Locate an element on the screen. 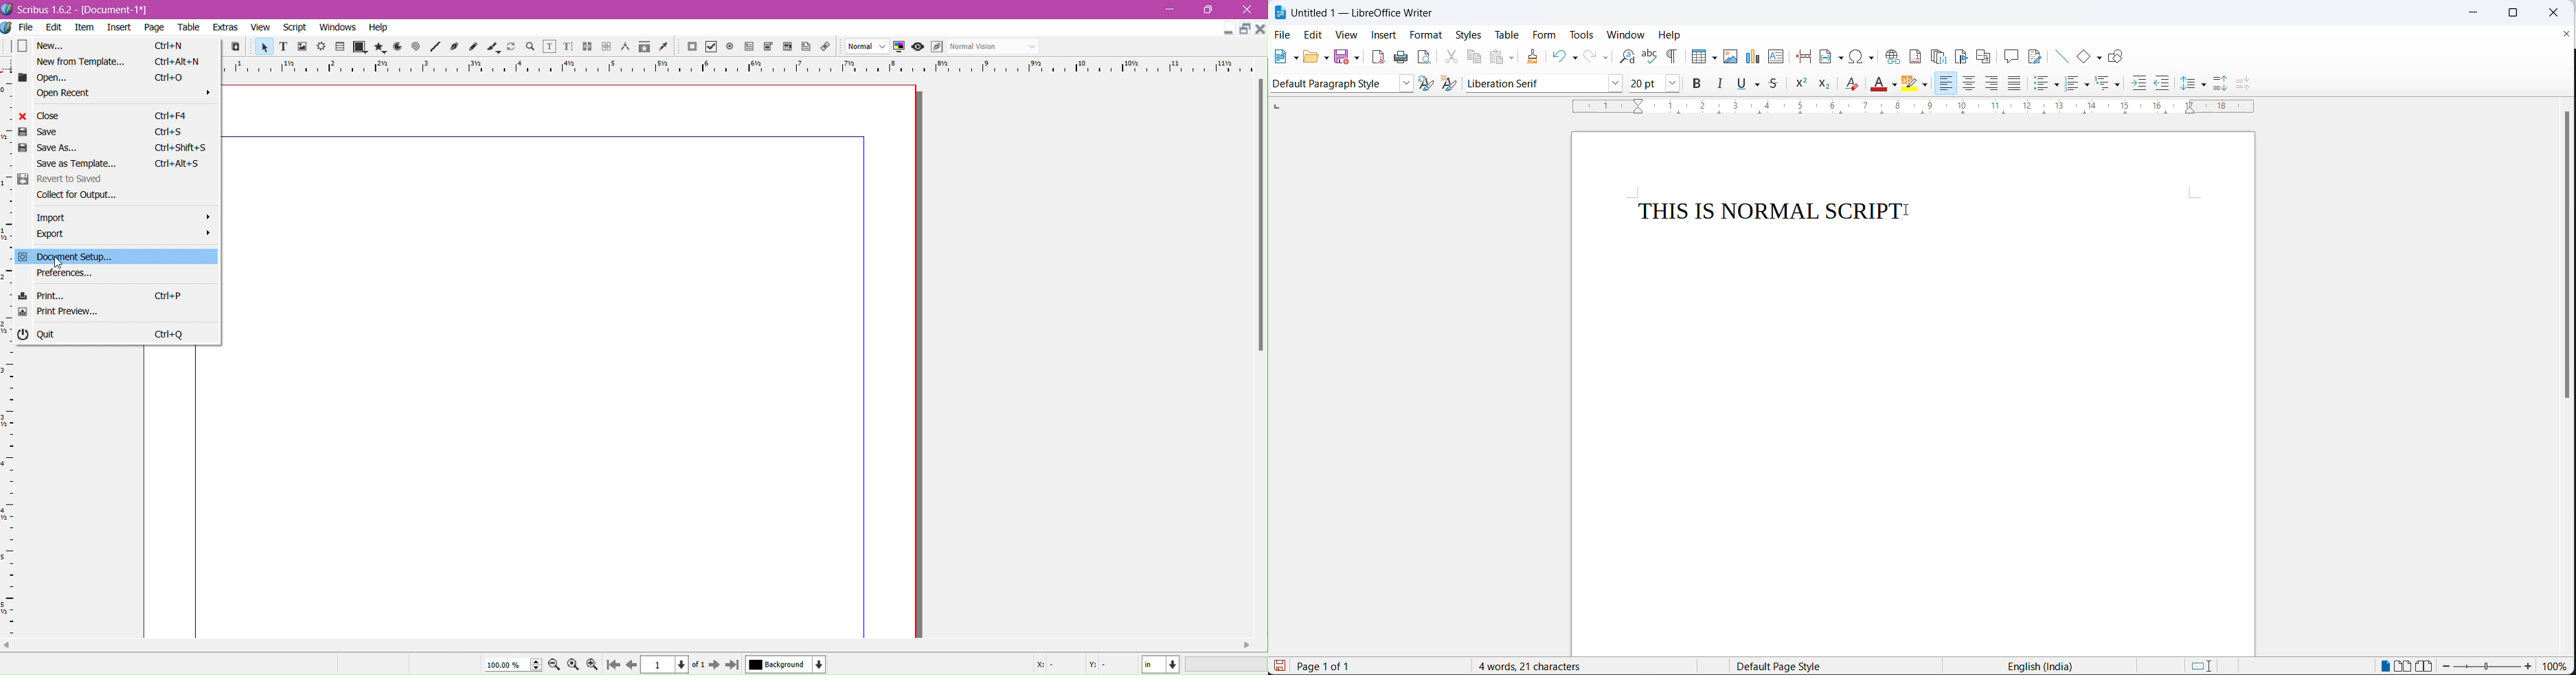 The height and width of the screenshot is (700, 2576). font color options is located at coordinates (1895, 85).